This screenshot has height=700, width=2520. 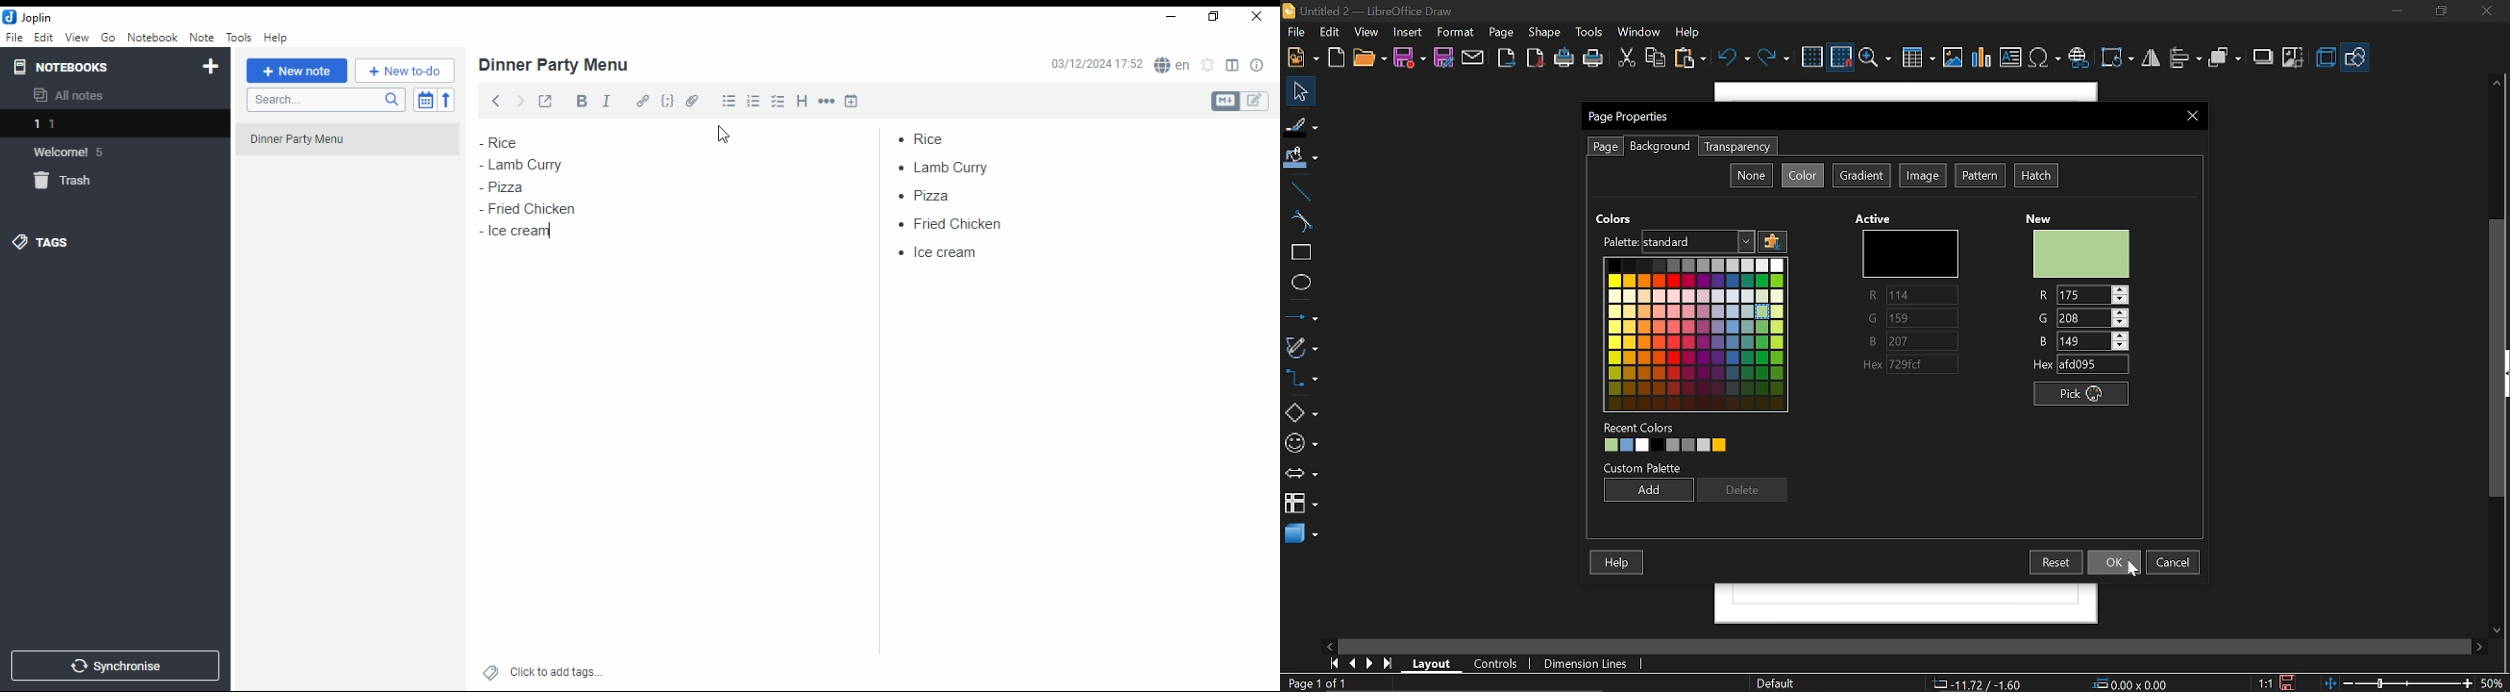 I want to click on Save as, so click(x=1445, y=59).